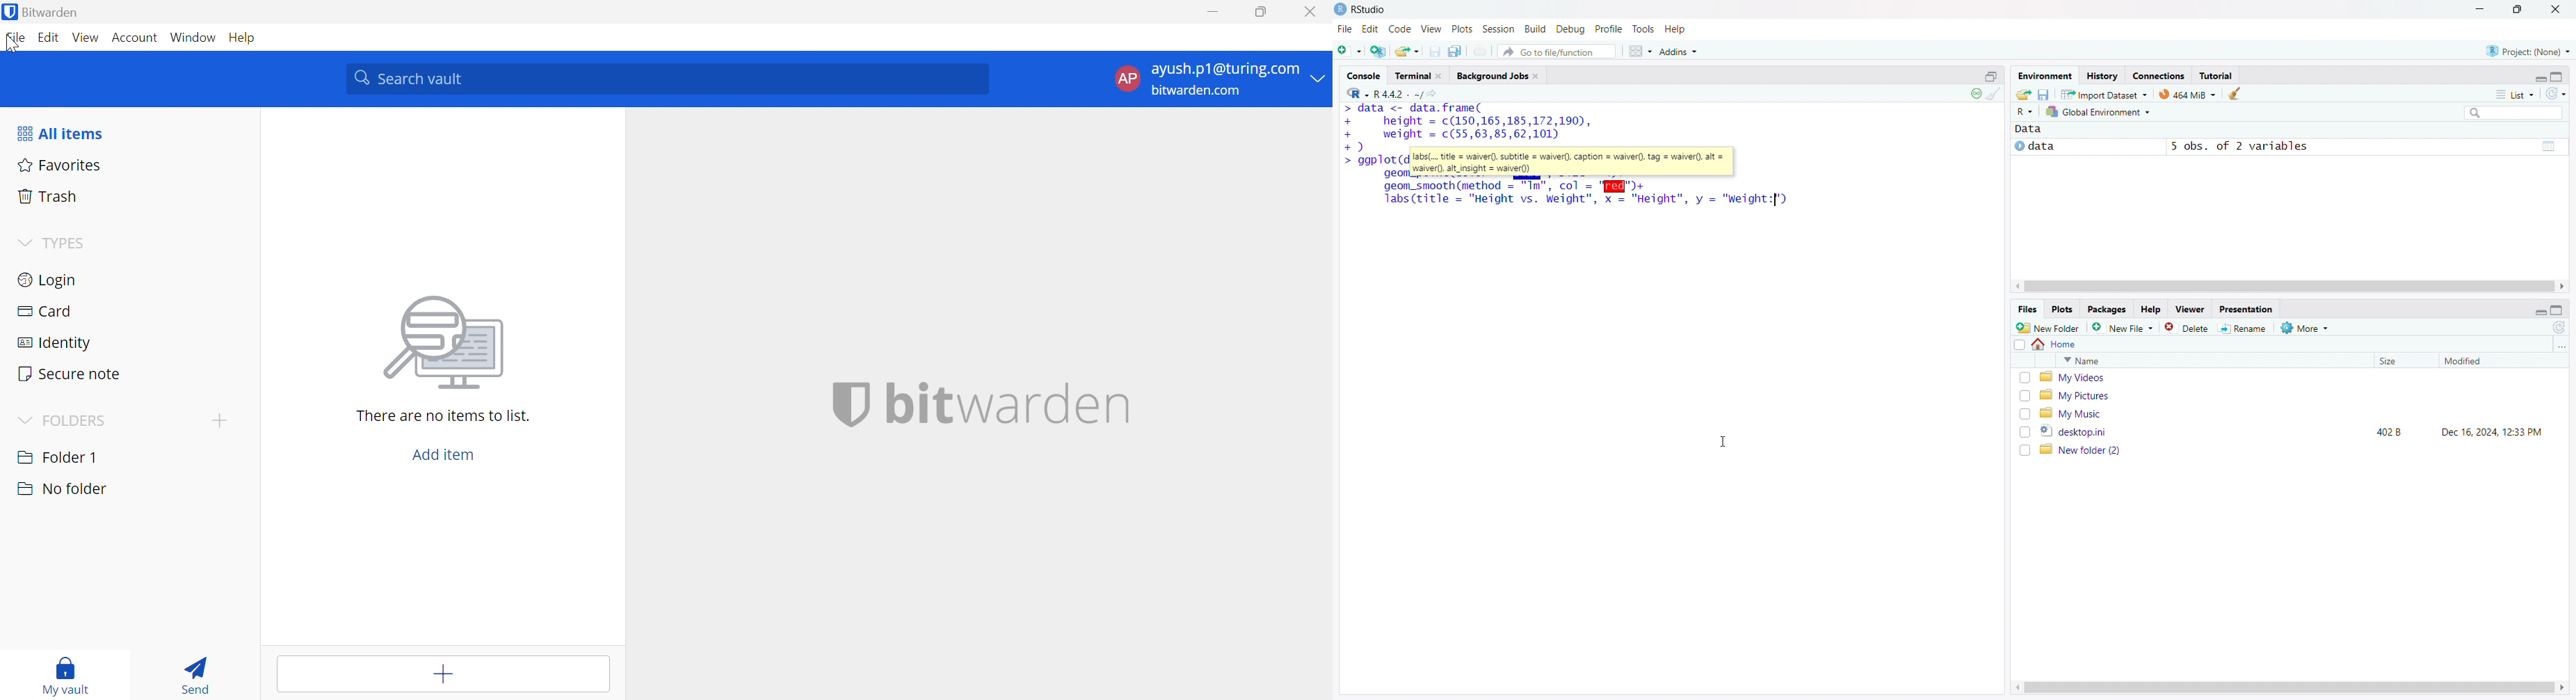 This screenshot has height=700, width=2576. Describe the element at coordinates (2299, 450) in the screenshot. I see `new folder (2)` at that location.